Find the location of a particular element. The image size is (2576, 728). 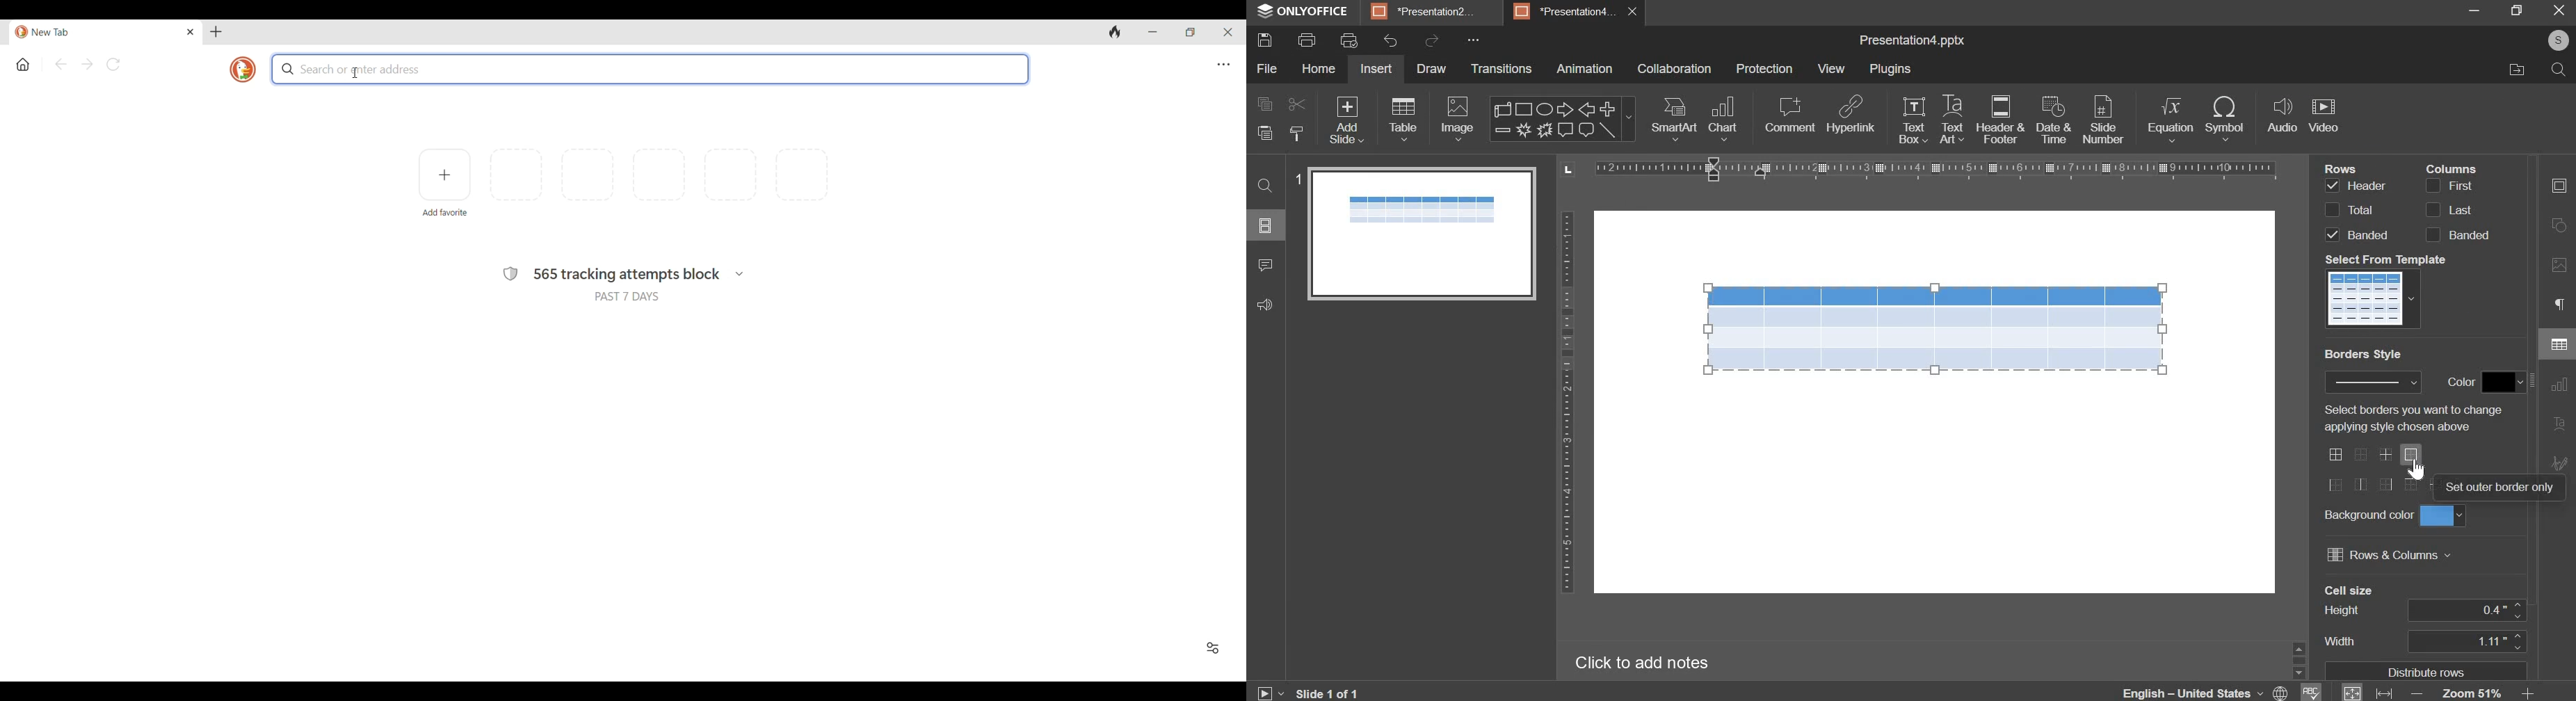

New tab is located at coordinates (97, 32).